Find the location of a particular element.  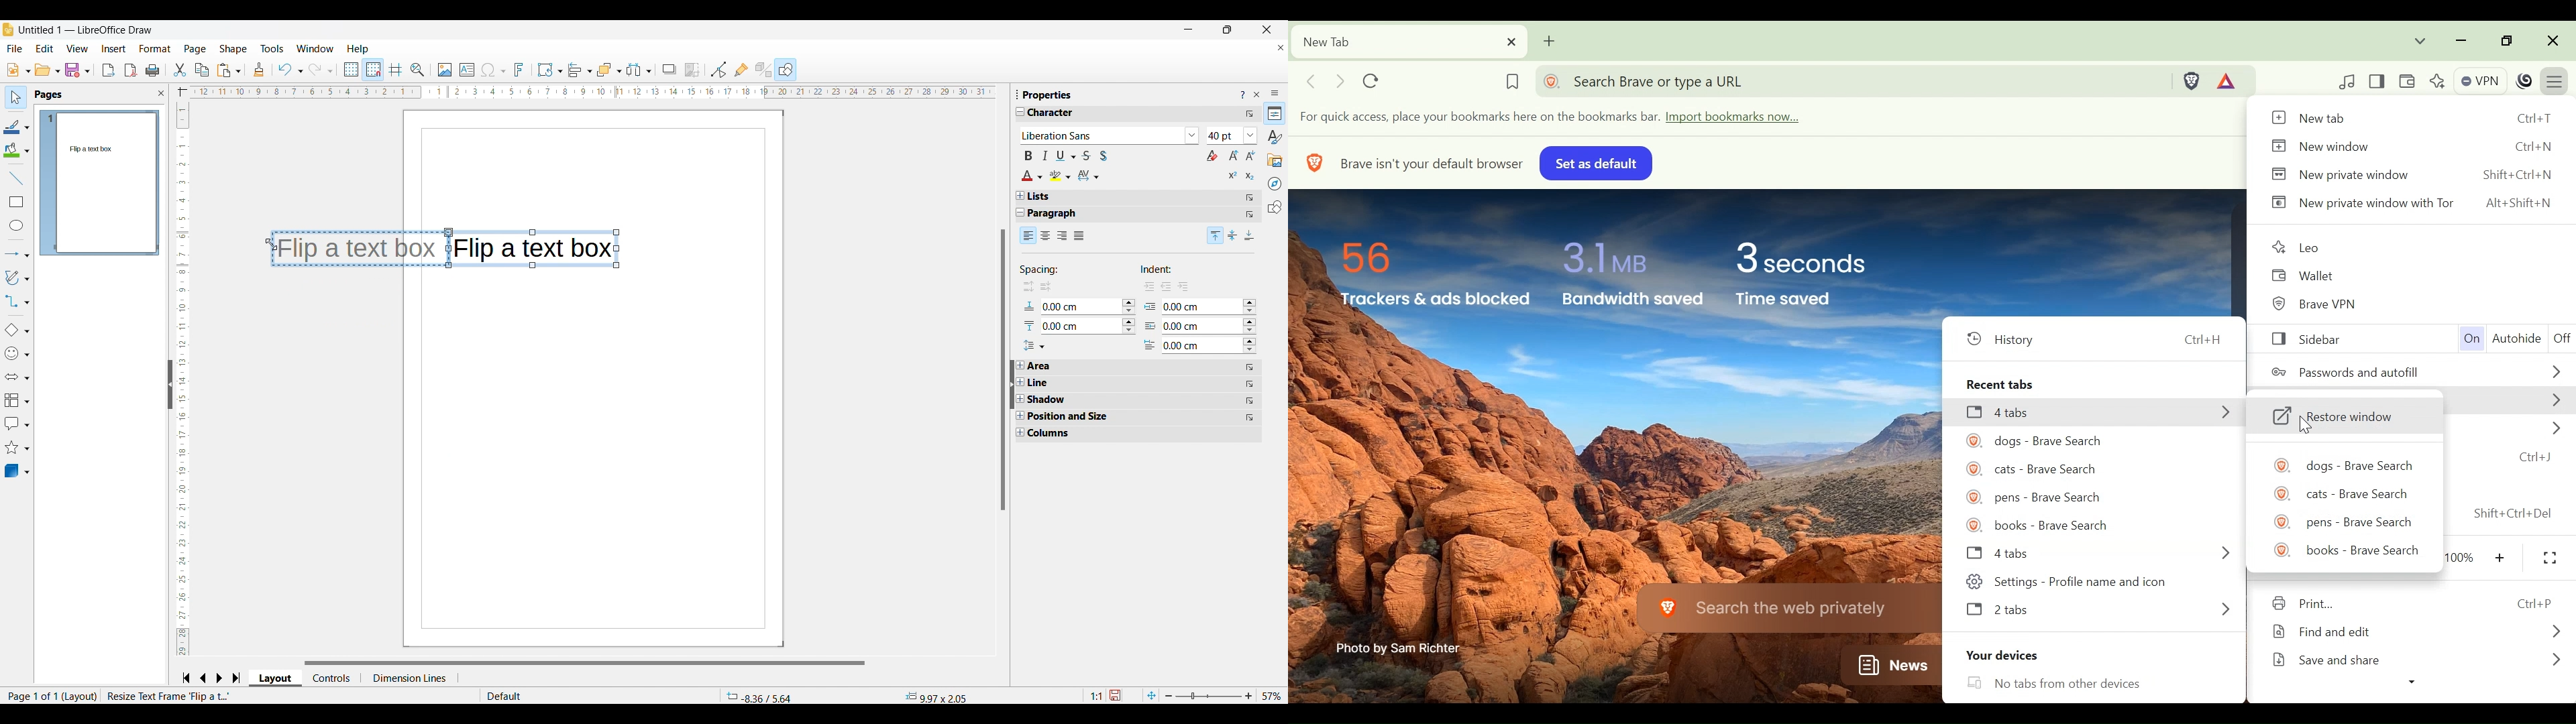

Line color options is located at coordinates (17, 126).